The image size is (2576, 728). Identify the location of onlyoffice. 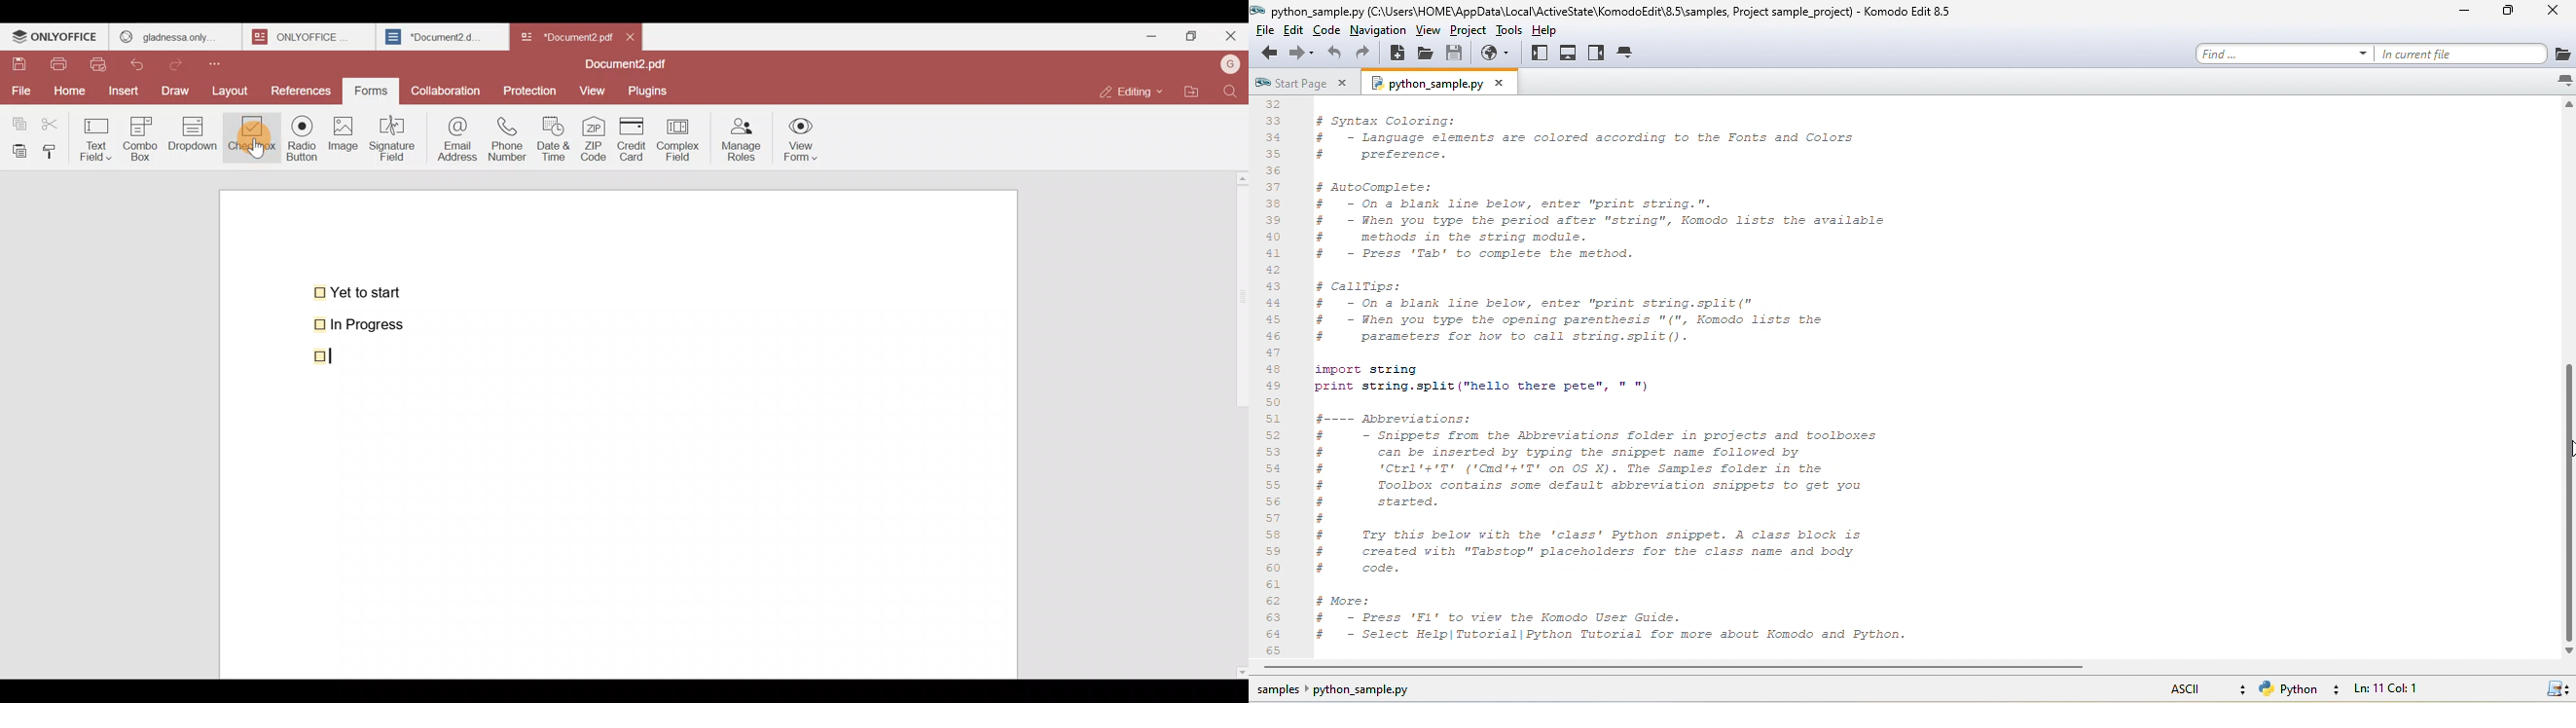
(304, 36).